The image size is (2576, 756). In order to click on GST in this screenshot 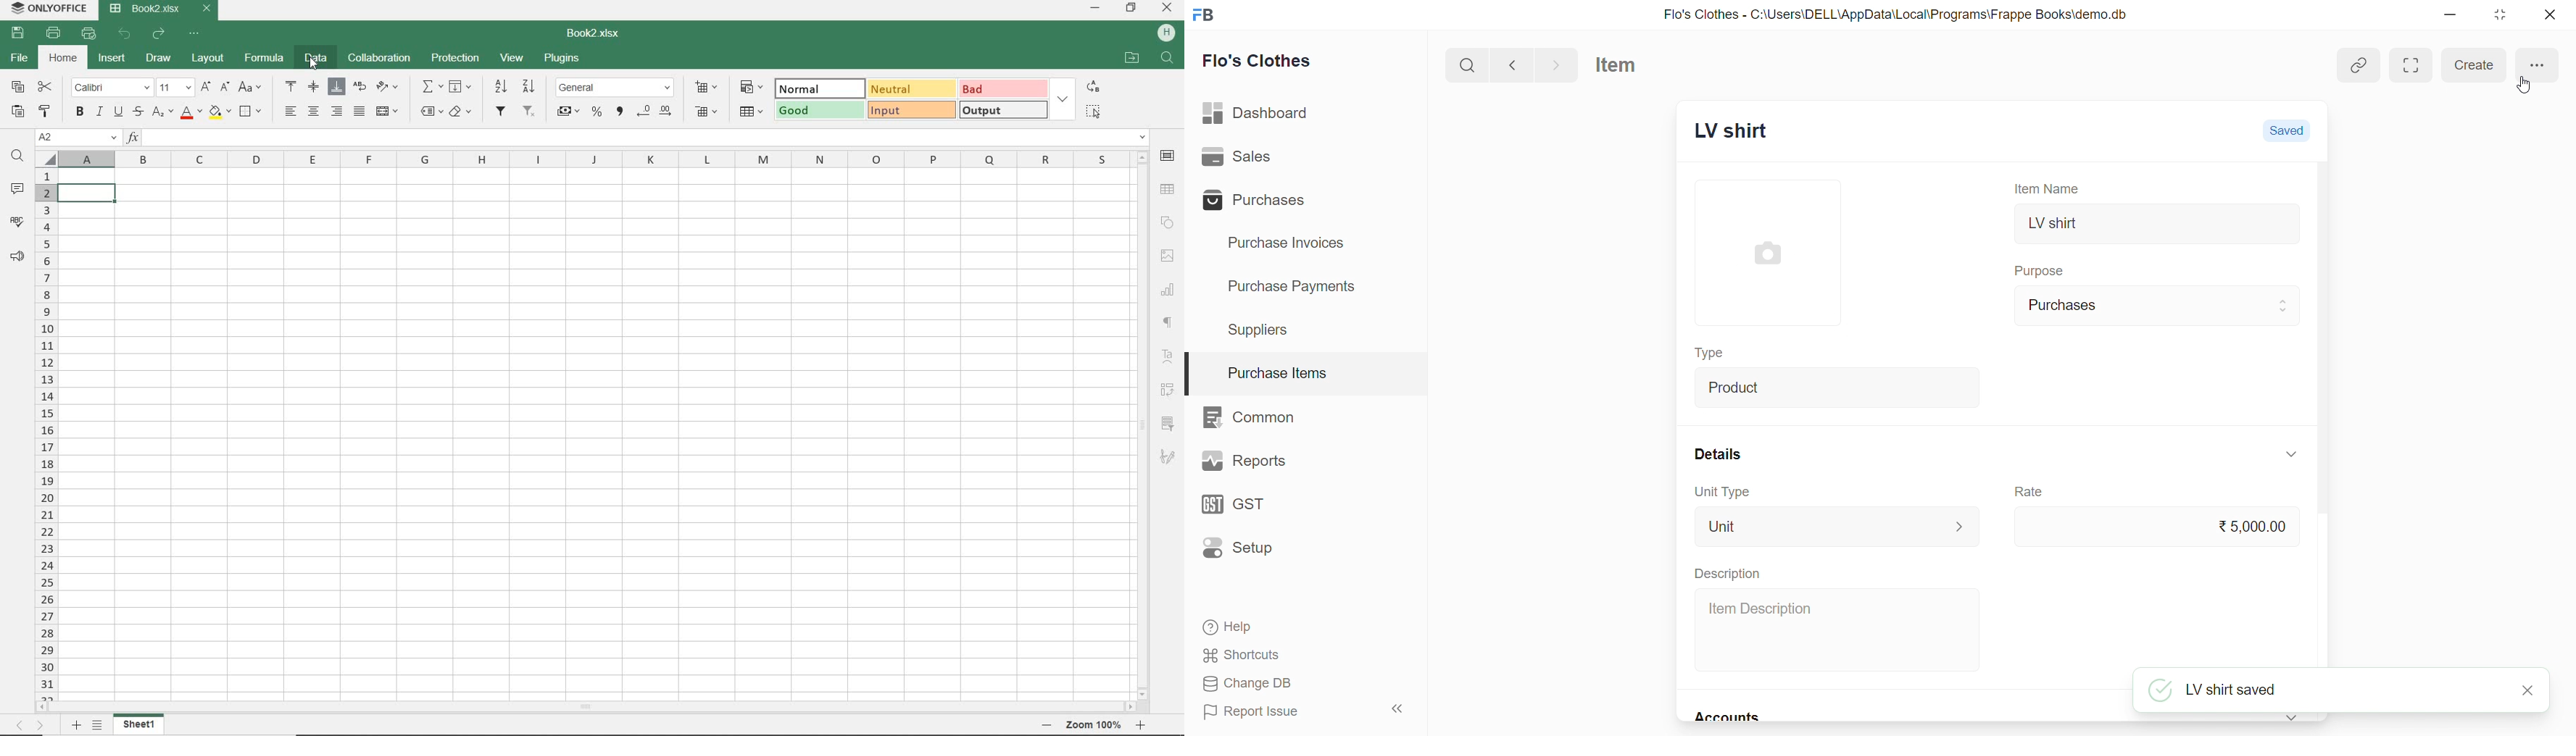, I will do `click(1252, 506)`.